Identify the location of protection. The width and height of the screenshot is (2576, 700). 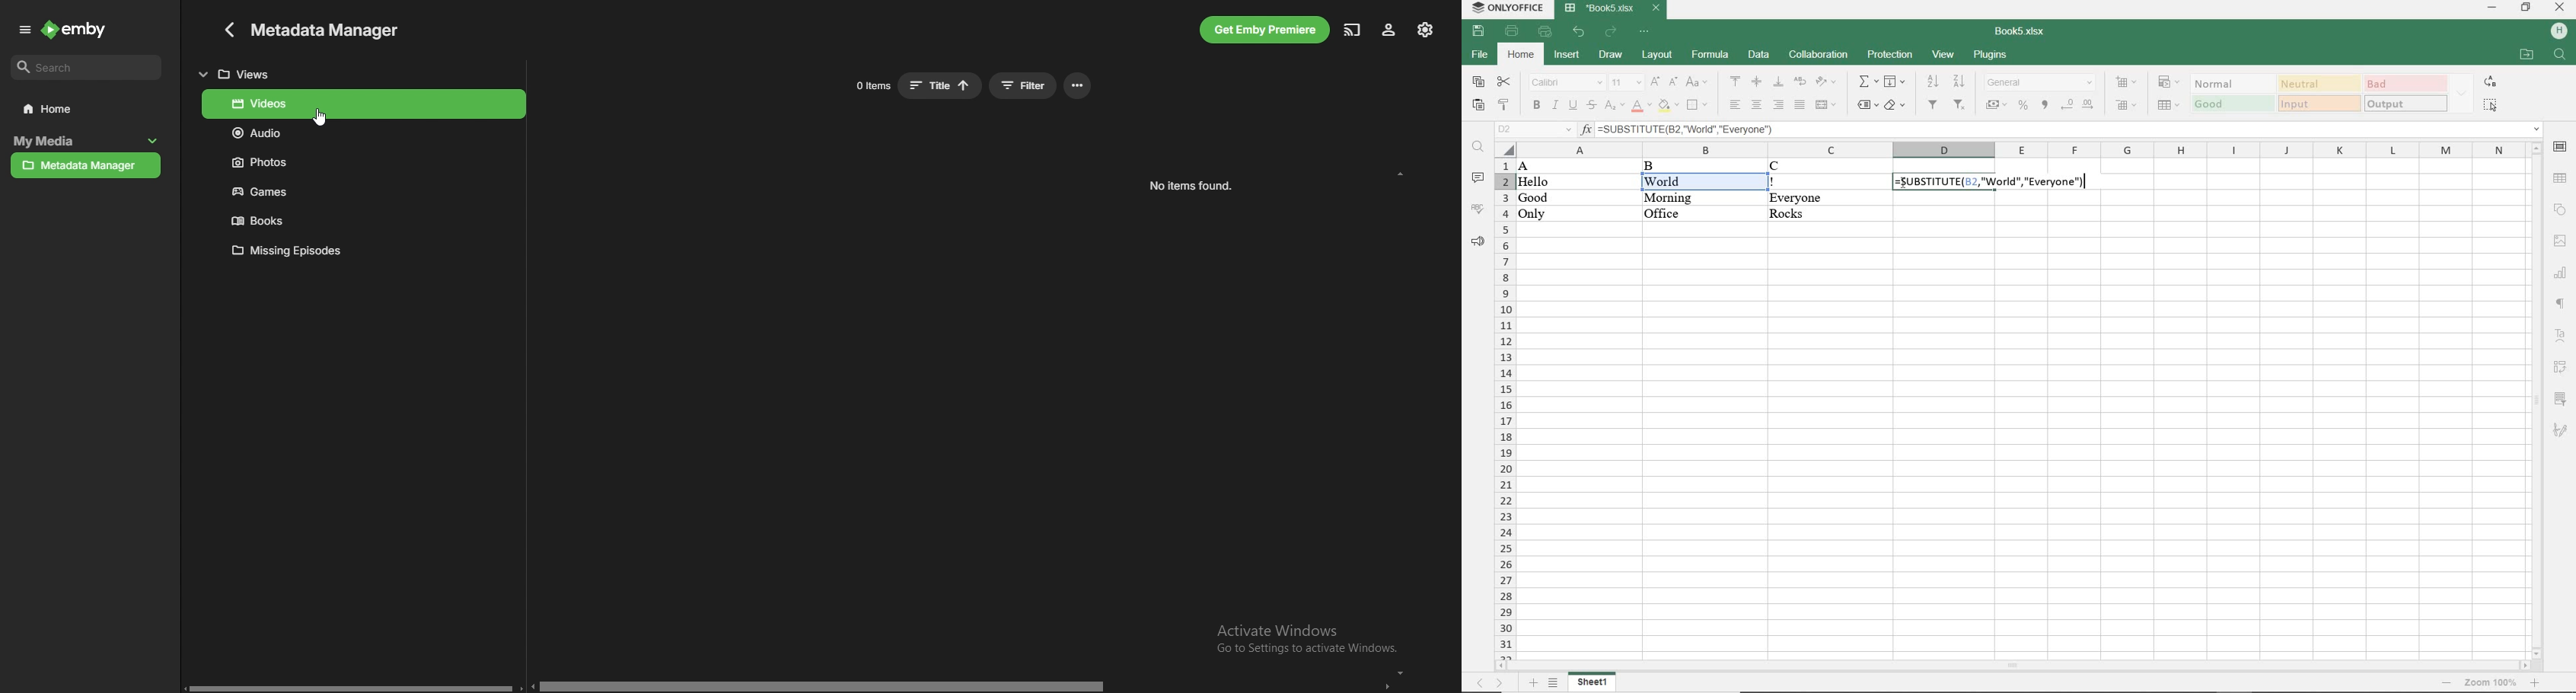
(1892, 56).